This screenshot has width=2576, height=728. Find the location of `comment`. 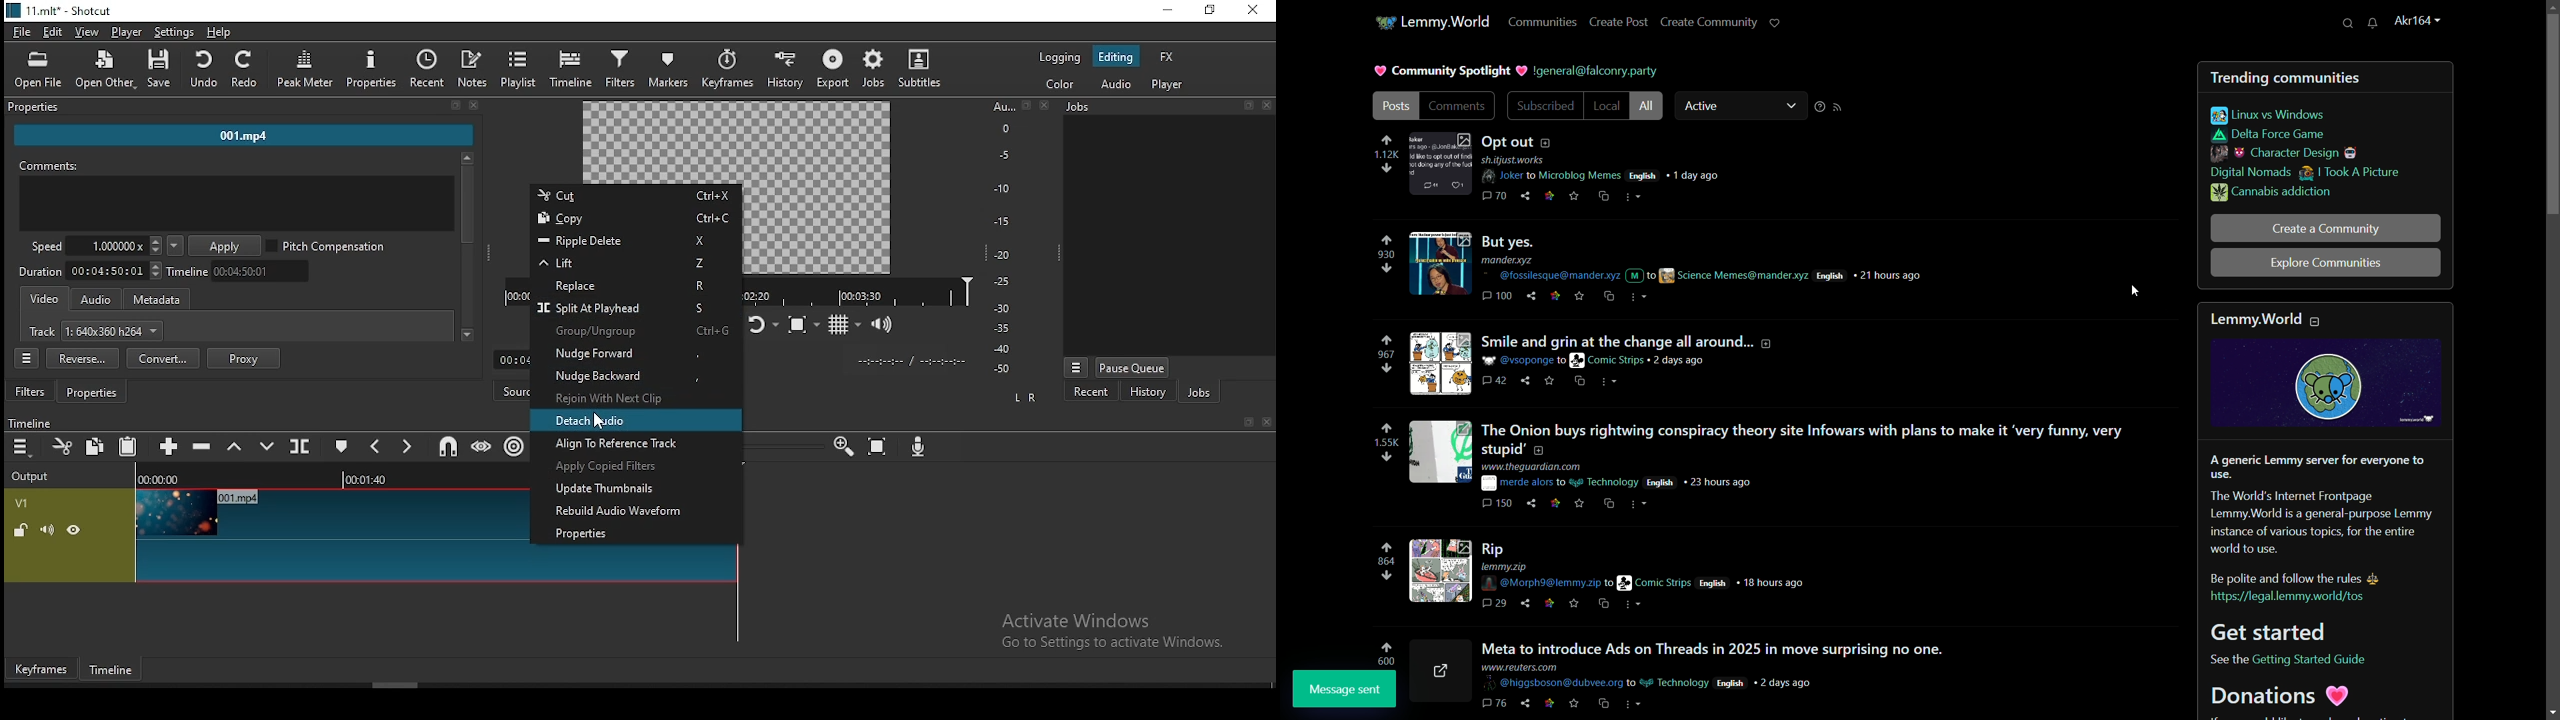

comment is located at coordinates (1496, 382).